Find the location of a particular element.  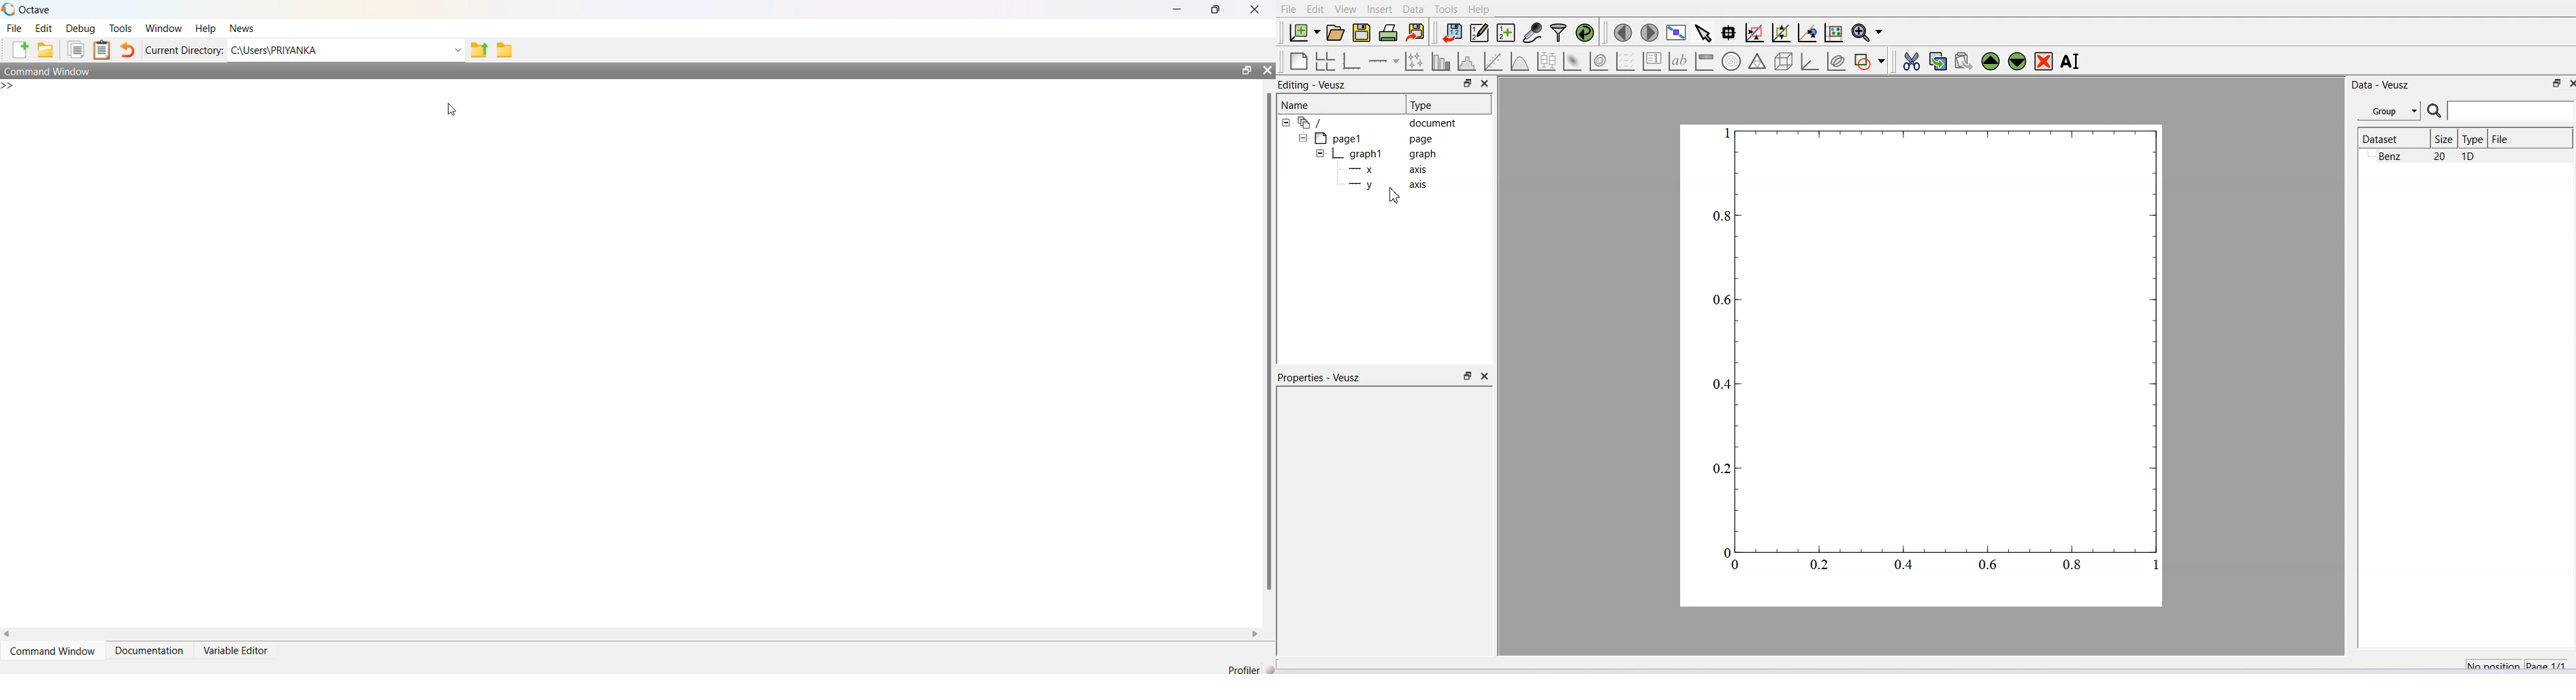

Editing - Veusz is located at coordinates (1314, 84).